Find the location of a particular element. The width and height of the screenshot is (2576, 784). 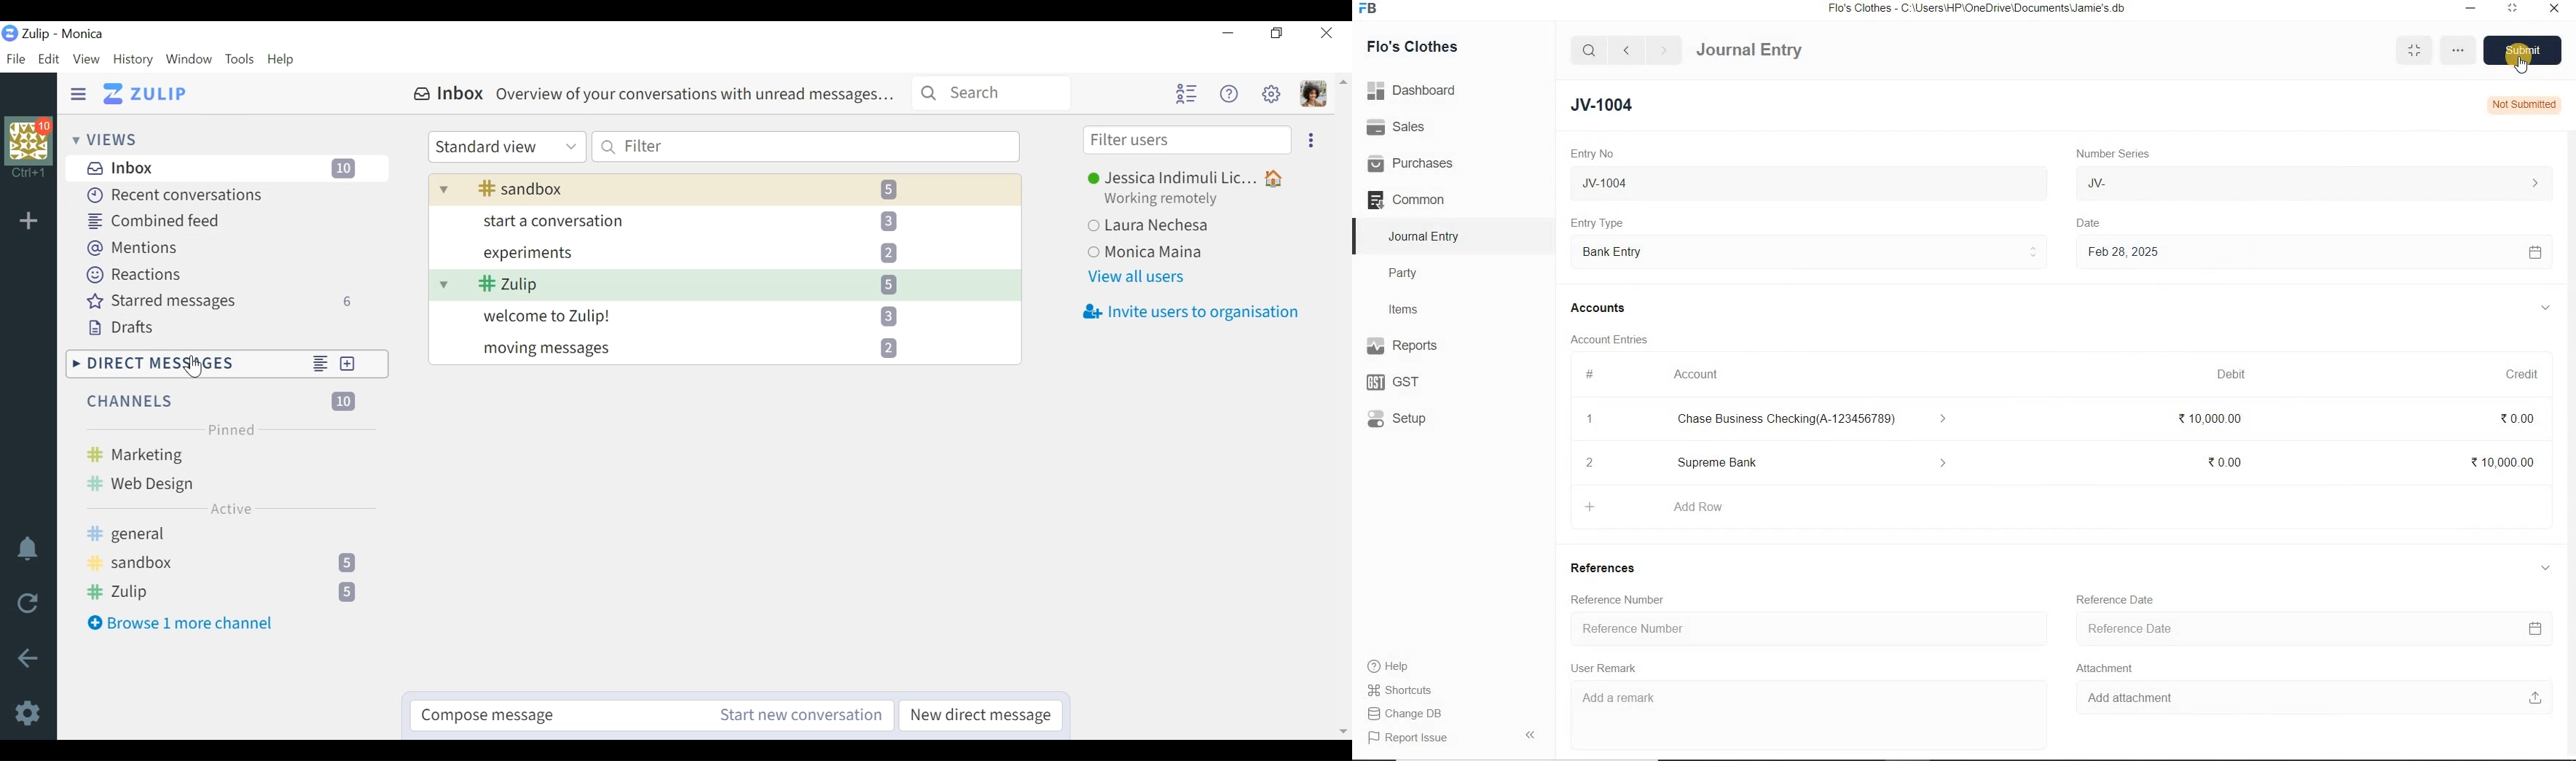

forward is located at coordinates (1665, 50).